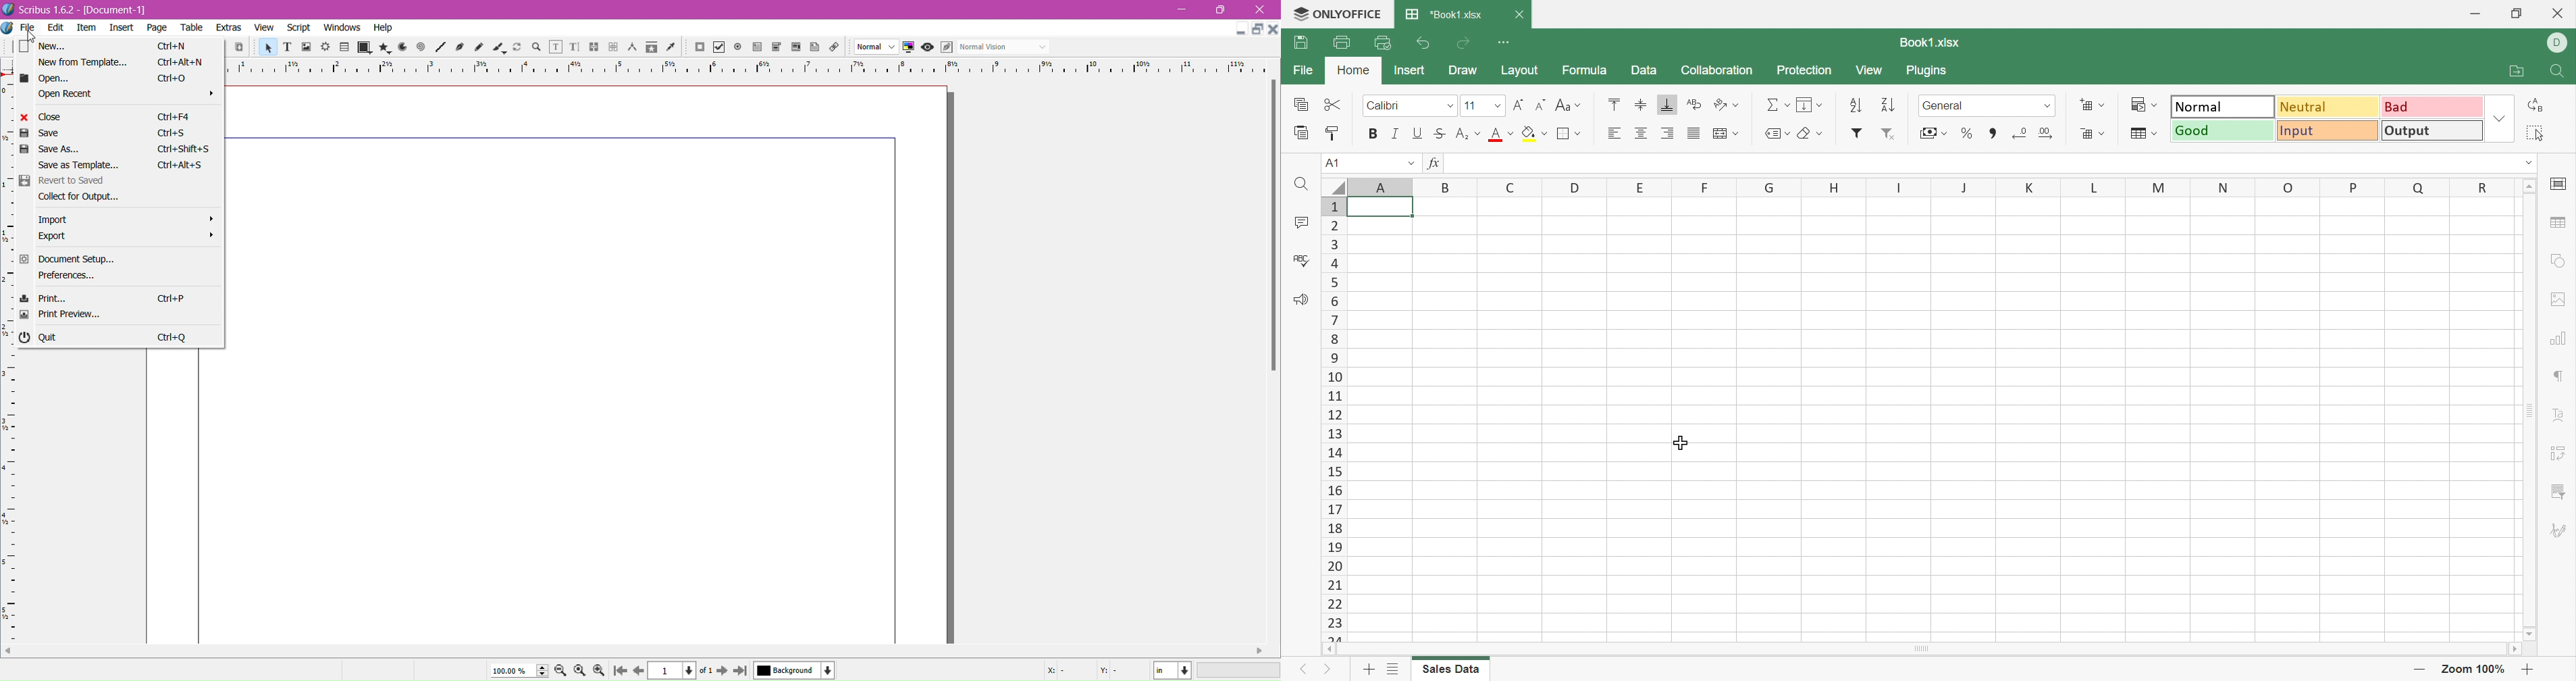 Image resolution: width=2576 pixels, height=700 pixels. Describe the element at coordinates (1777, 101) in the screenshot. I see `Summation` at that location.